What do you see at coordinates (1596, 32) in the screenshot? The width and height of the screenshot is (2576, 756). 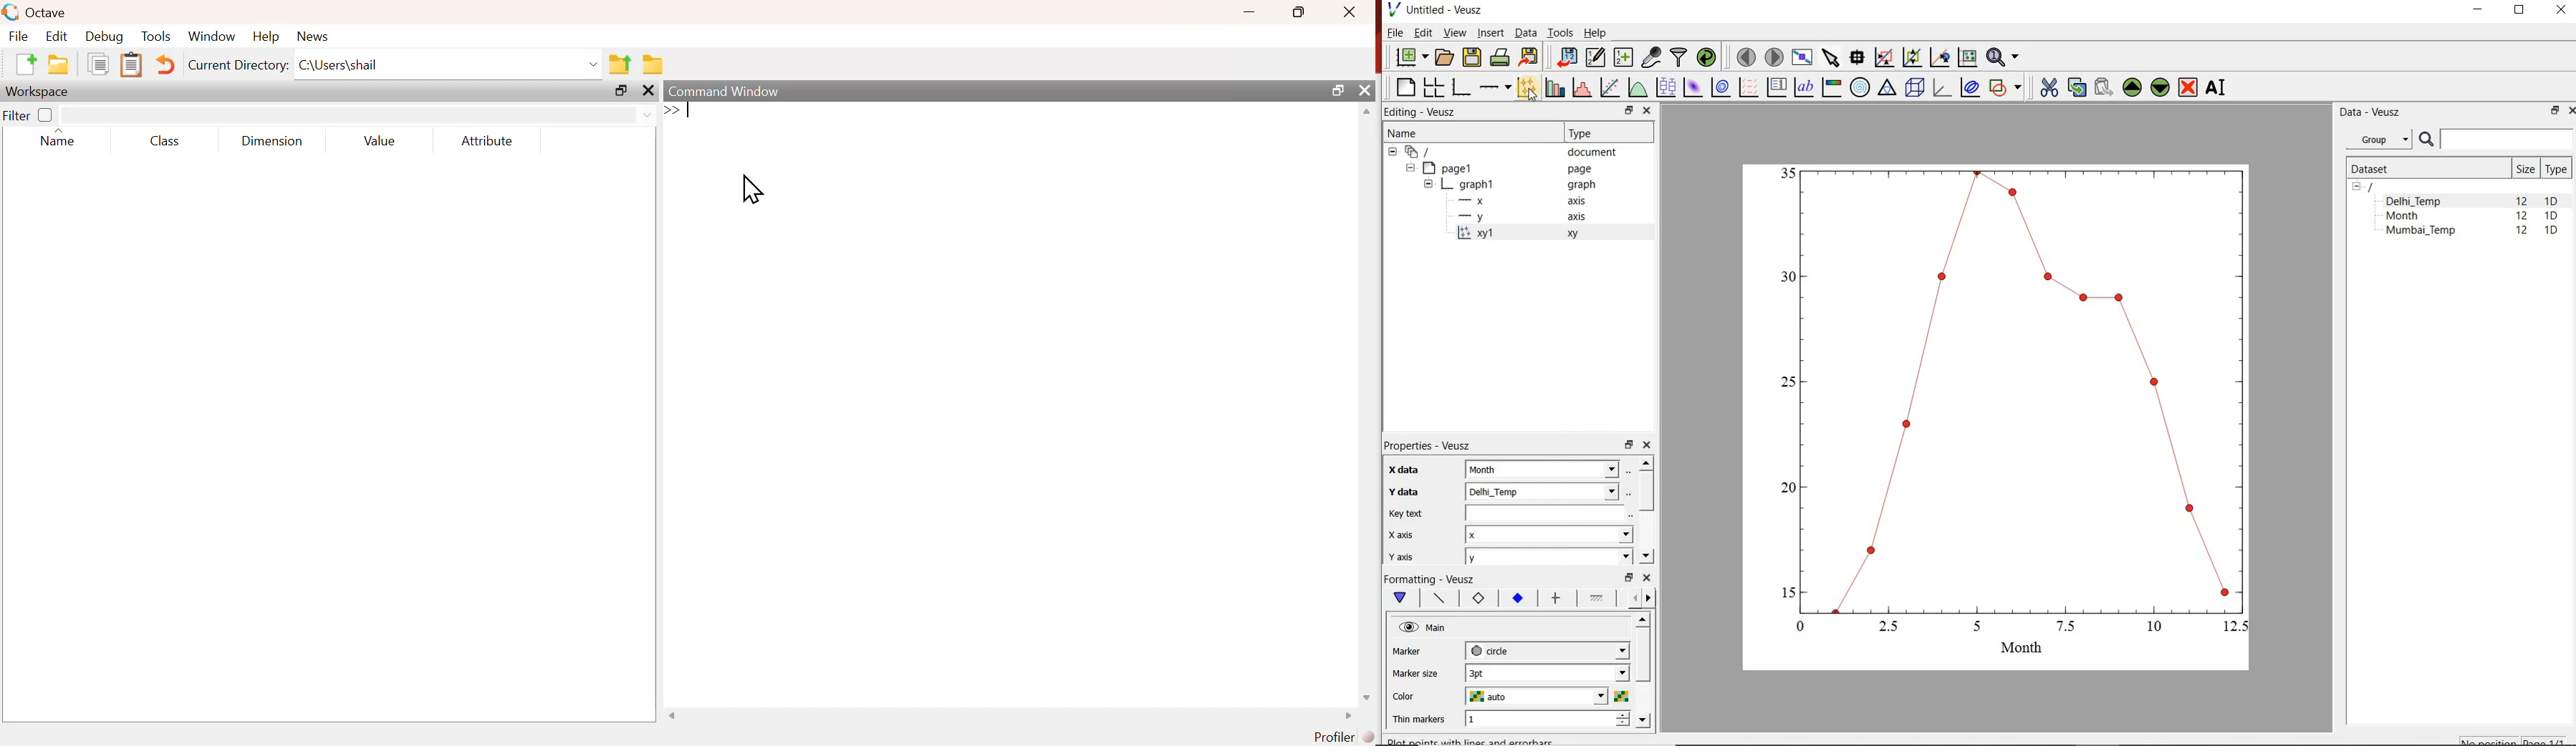 I see `Help` at bounding box center [1596, 32].